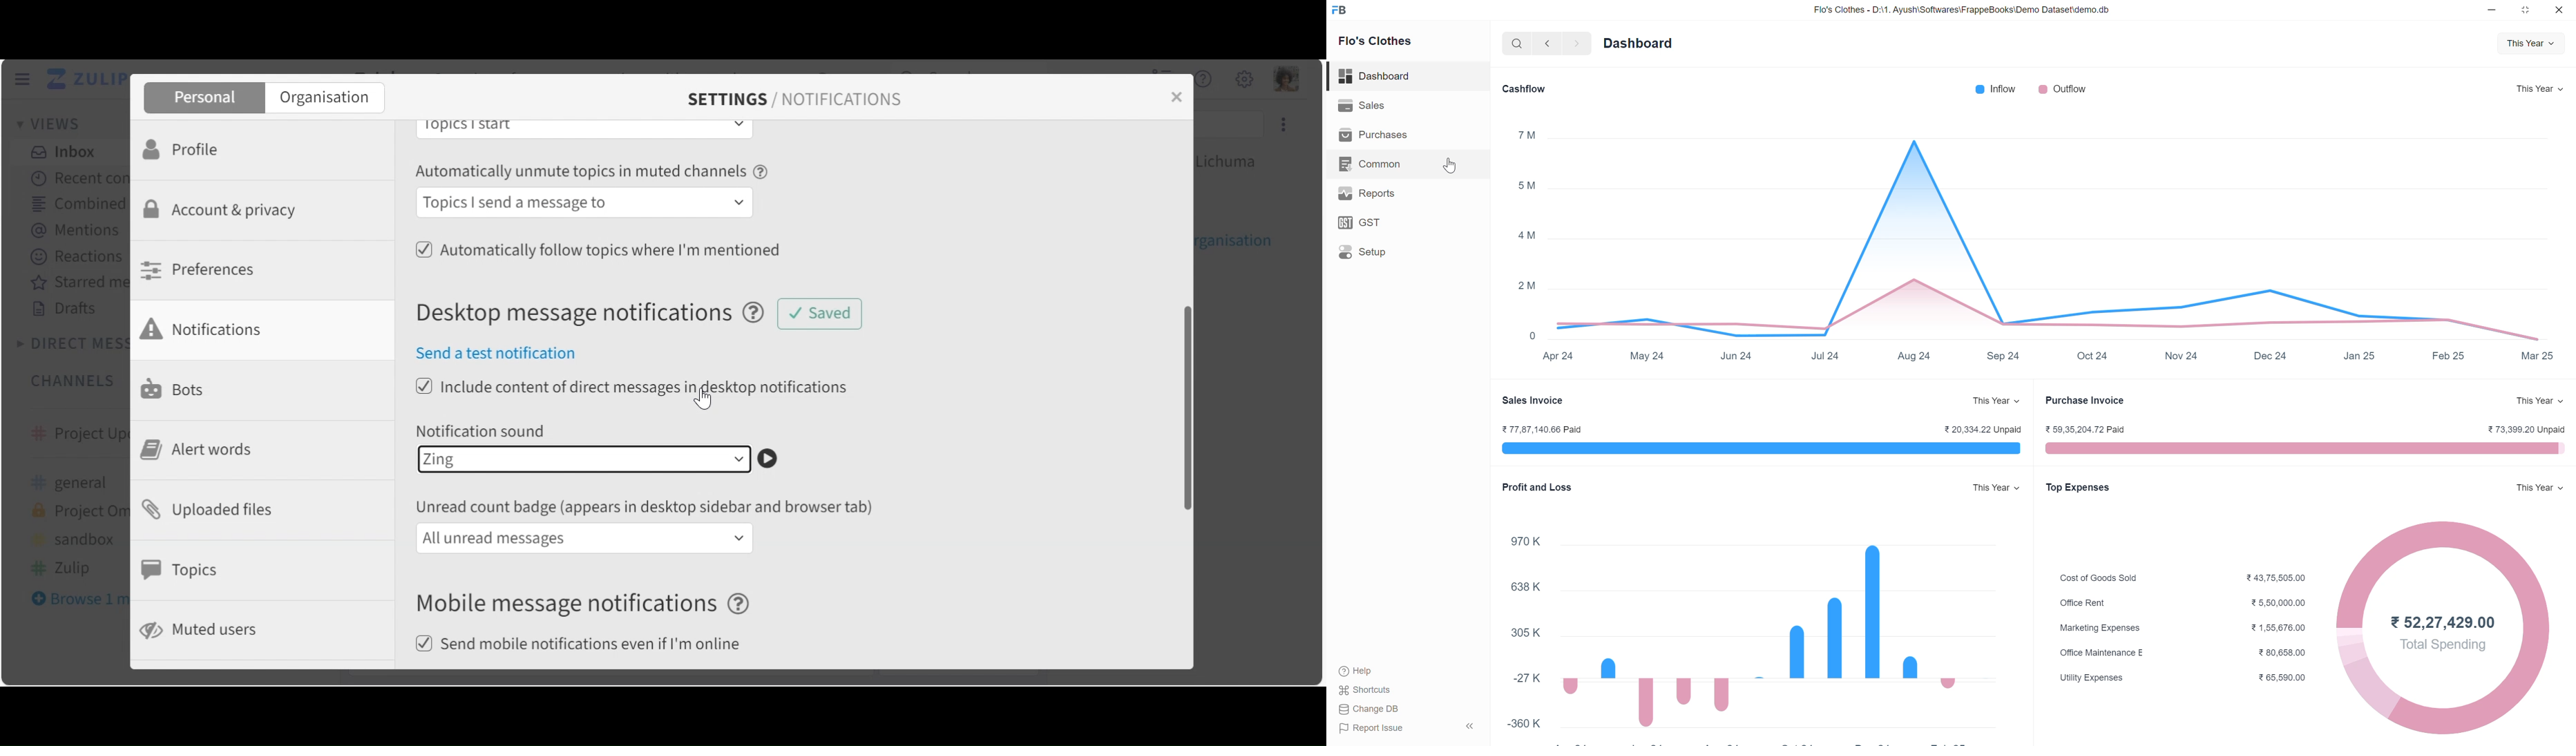  Describe the element at coordinates (2031, 244) in the screenshot. I see `time series graph` at that location.